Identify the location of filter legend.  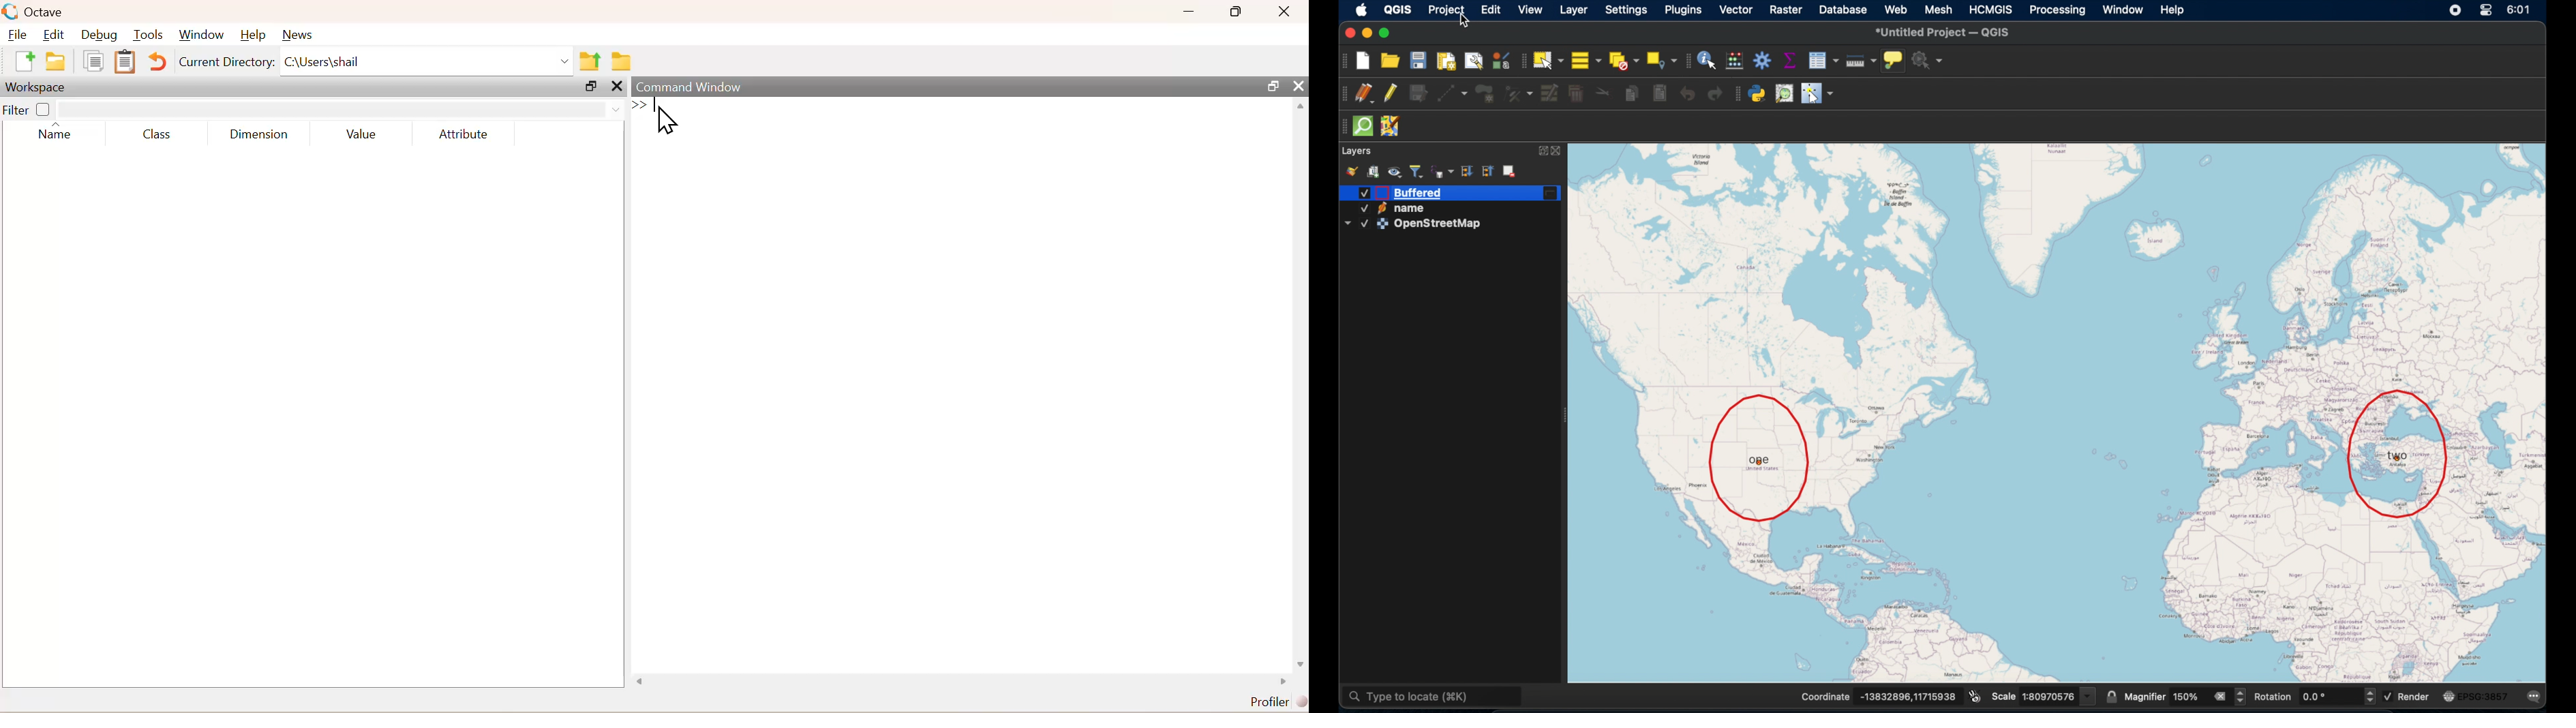
(1418, 170).